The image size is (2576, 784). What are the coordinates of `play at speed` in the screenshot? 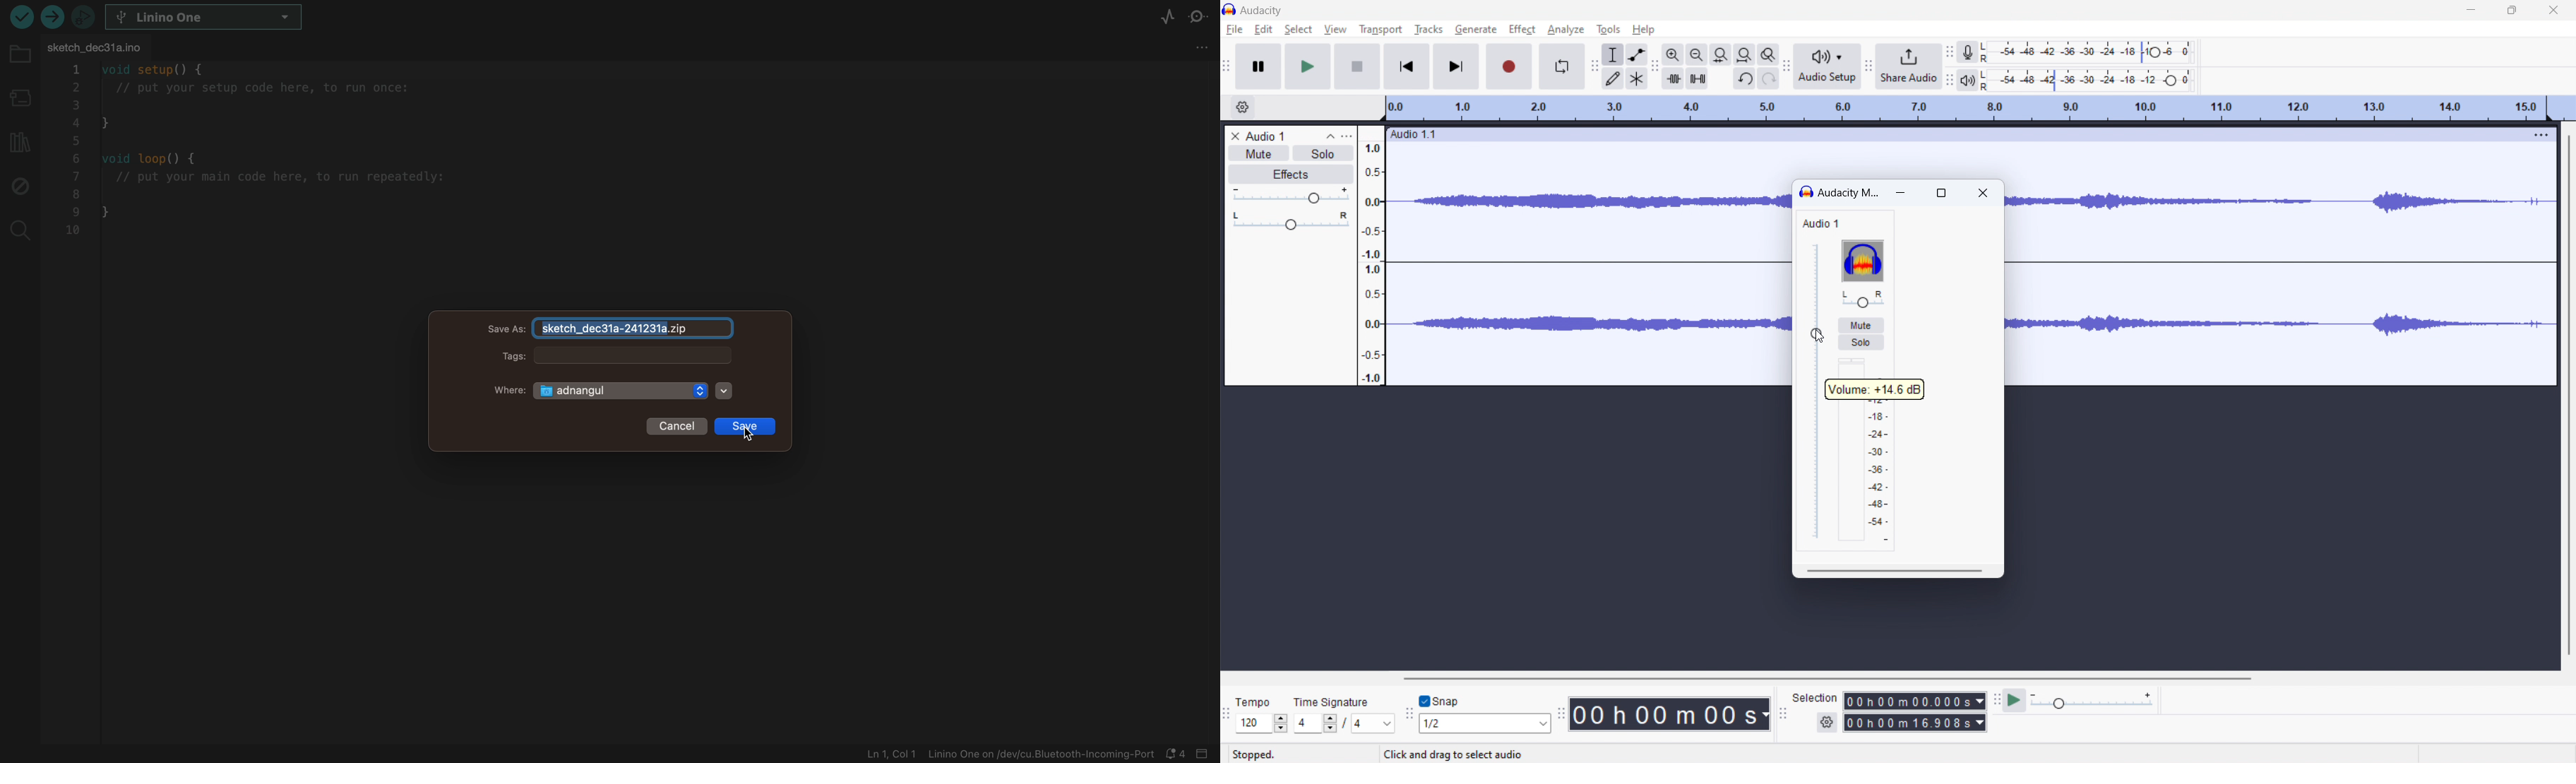 It's located at (2015, 700).